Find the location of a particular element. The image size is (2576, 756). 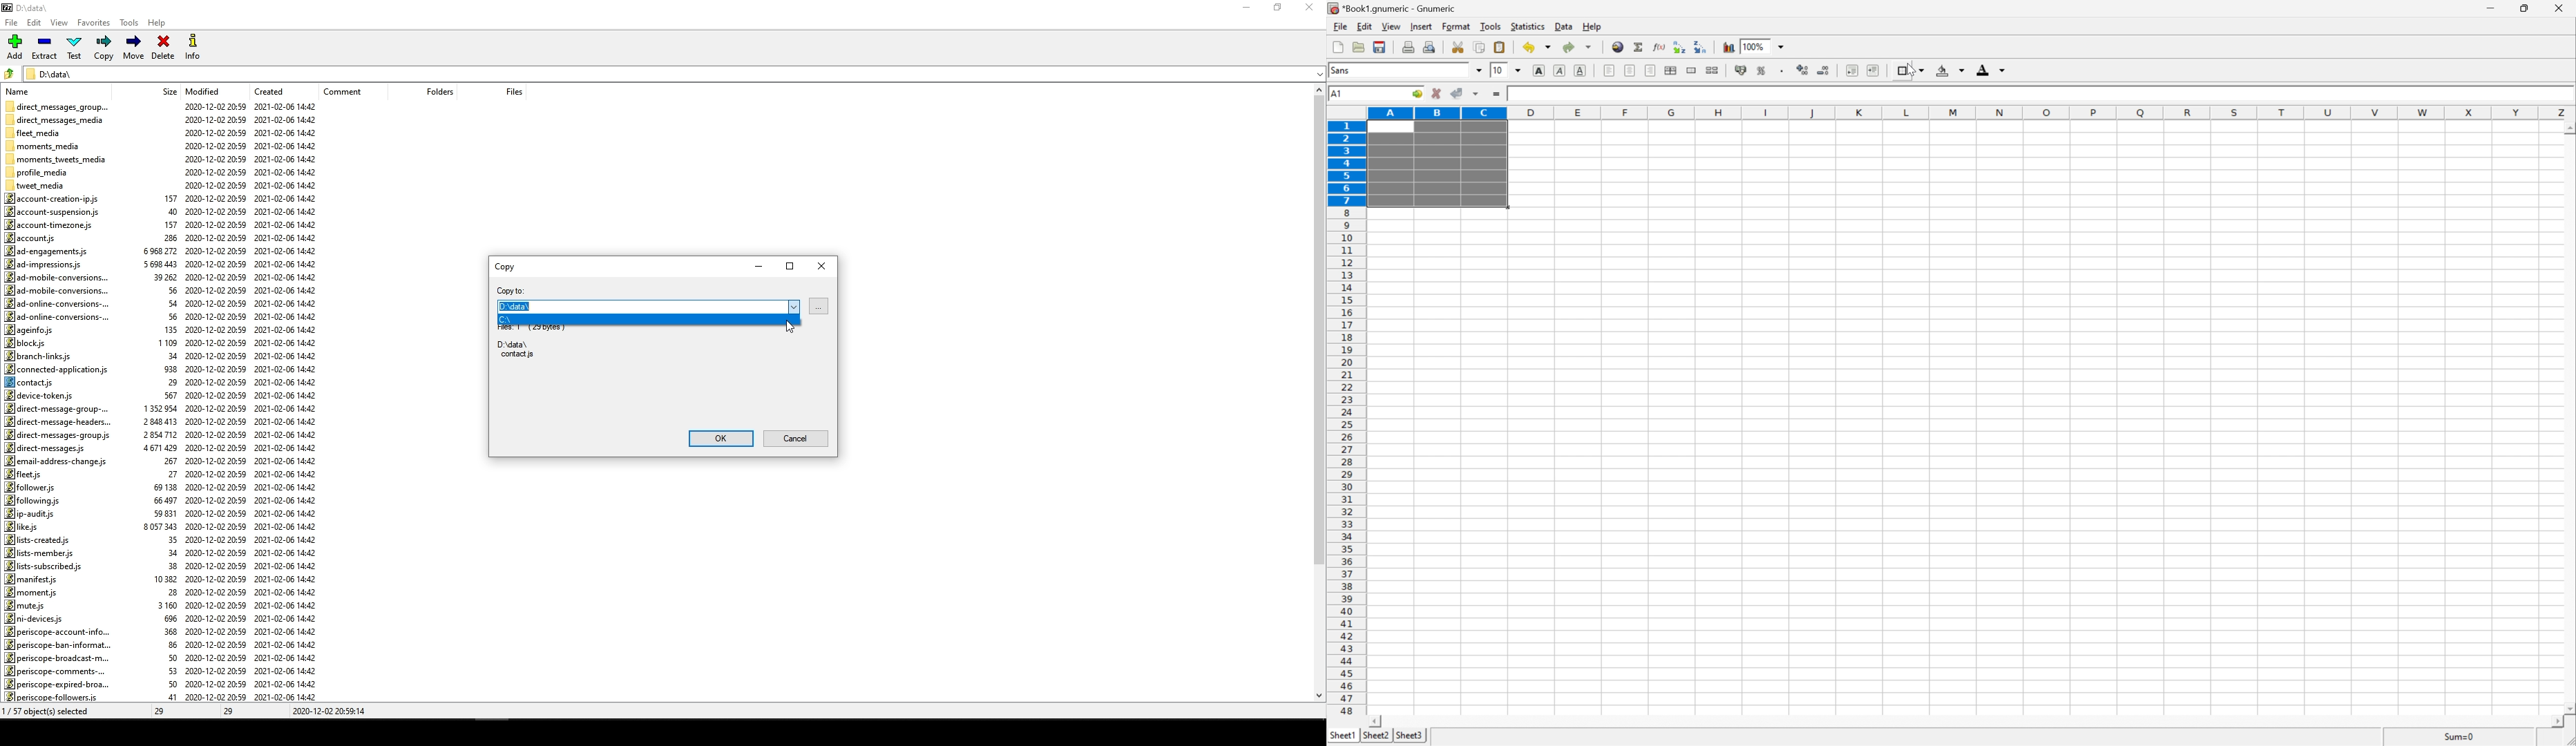

font name - Sans is located at coordinates (1404, 71).